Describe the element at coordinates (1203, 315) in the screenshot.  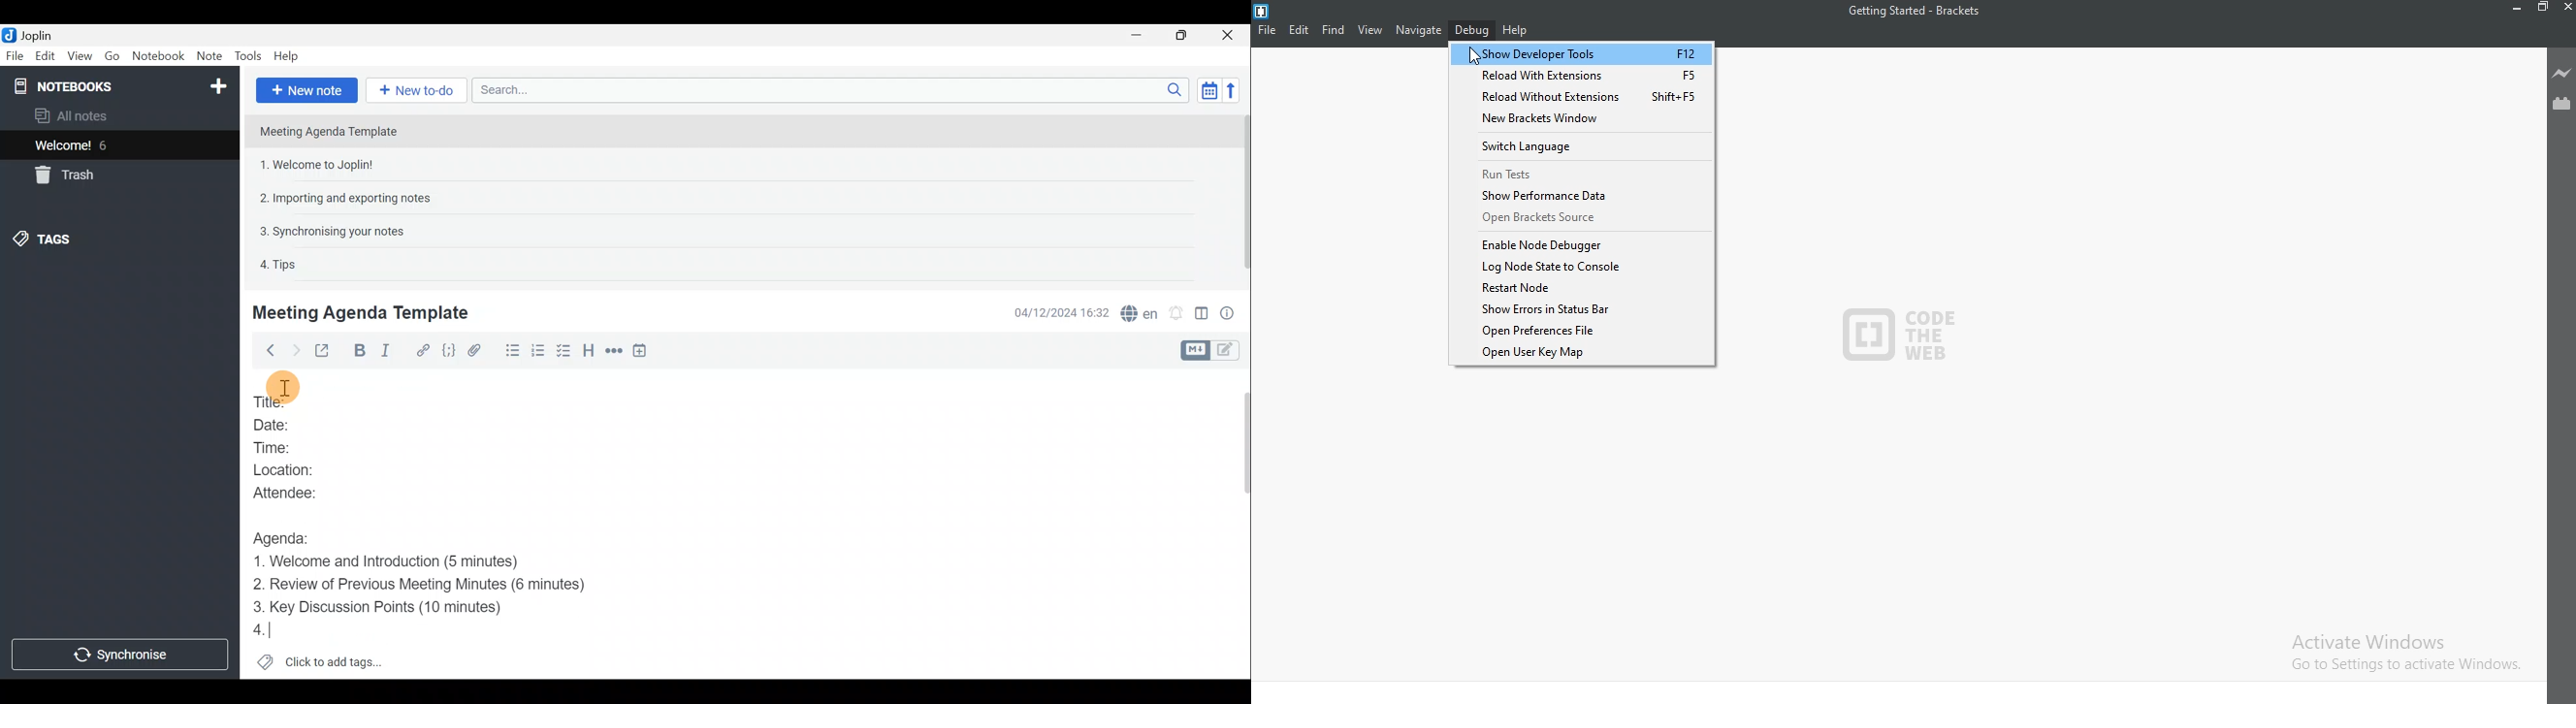
I see `Toggle editor layout` at that location.